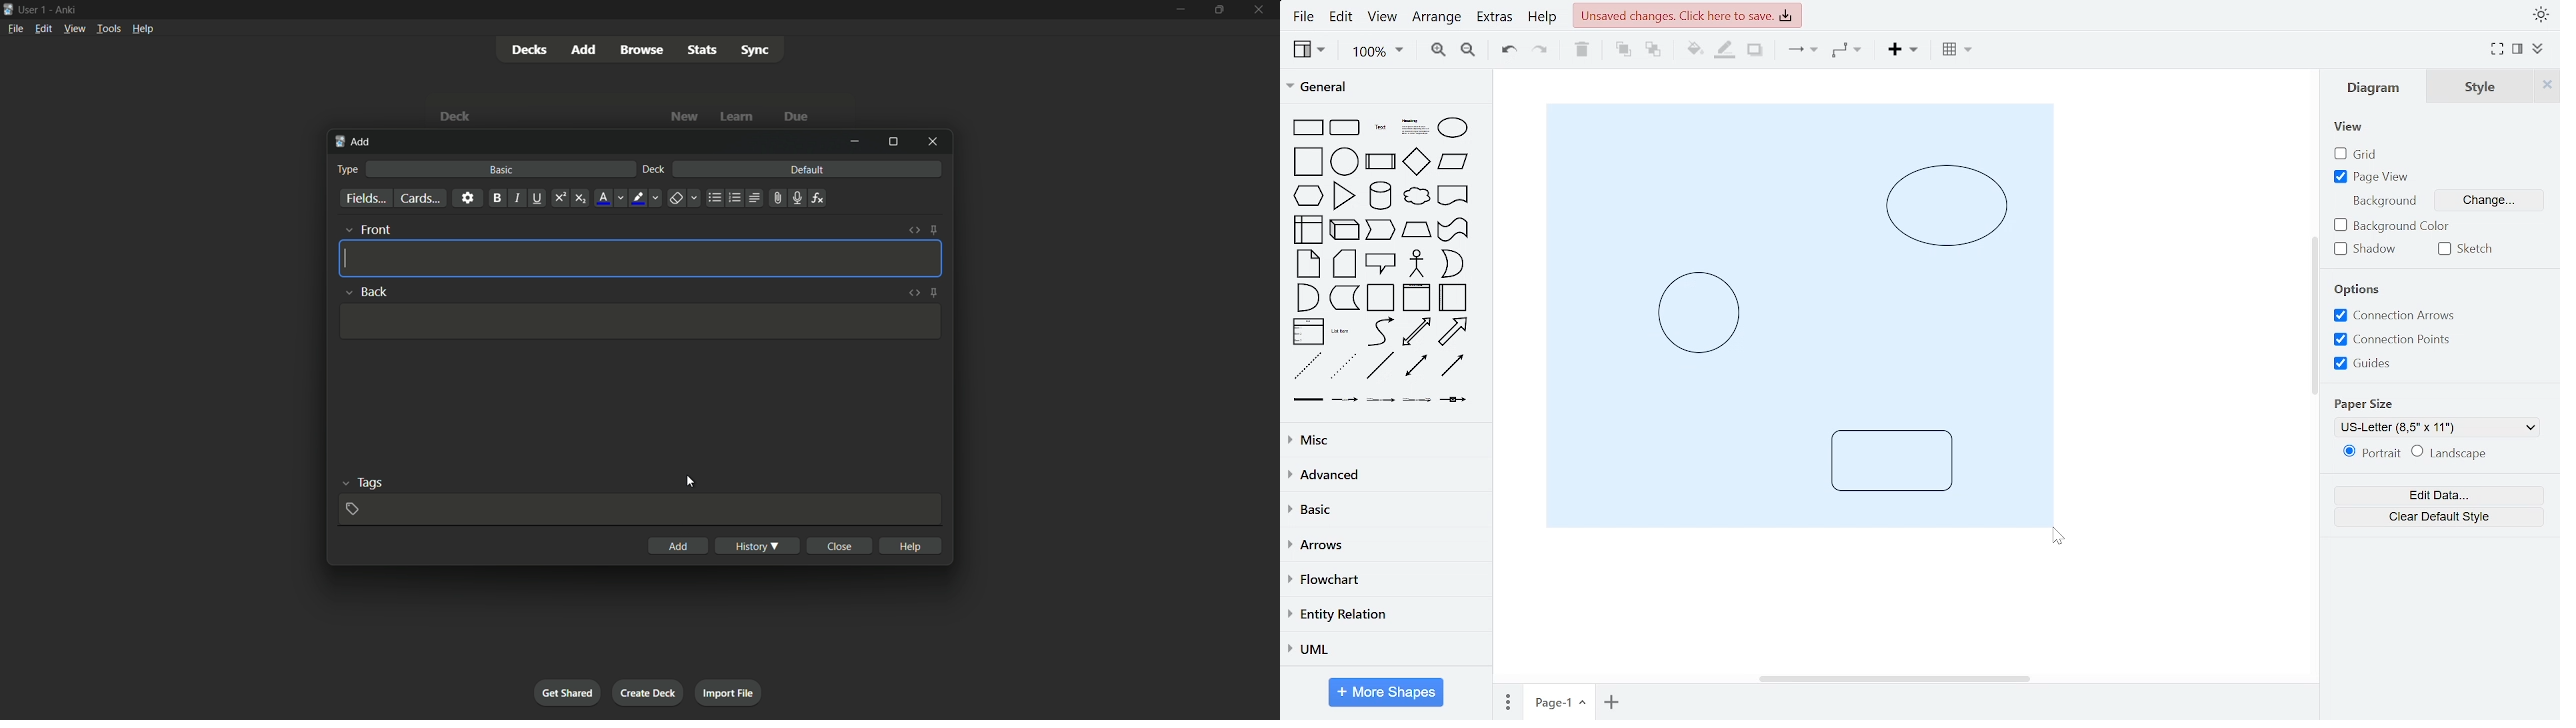 The image size is (2576, 728). Describe the element at coordinates (1418, 368) in the screenshot. I see `bidirectional connector` at that location.